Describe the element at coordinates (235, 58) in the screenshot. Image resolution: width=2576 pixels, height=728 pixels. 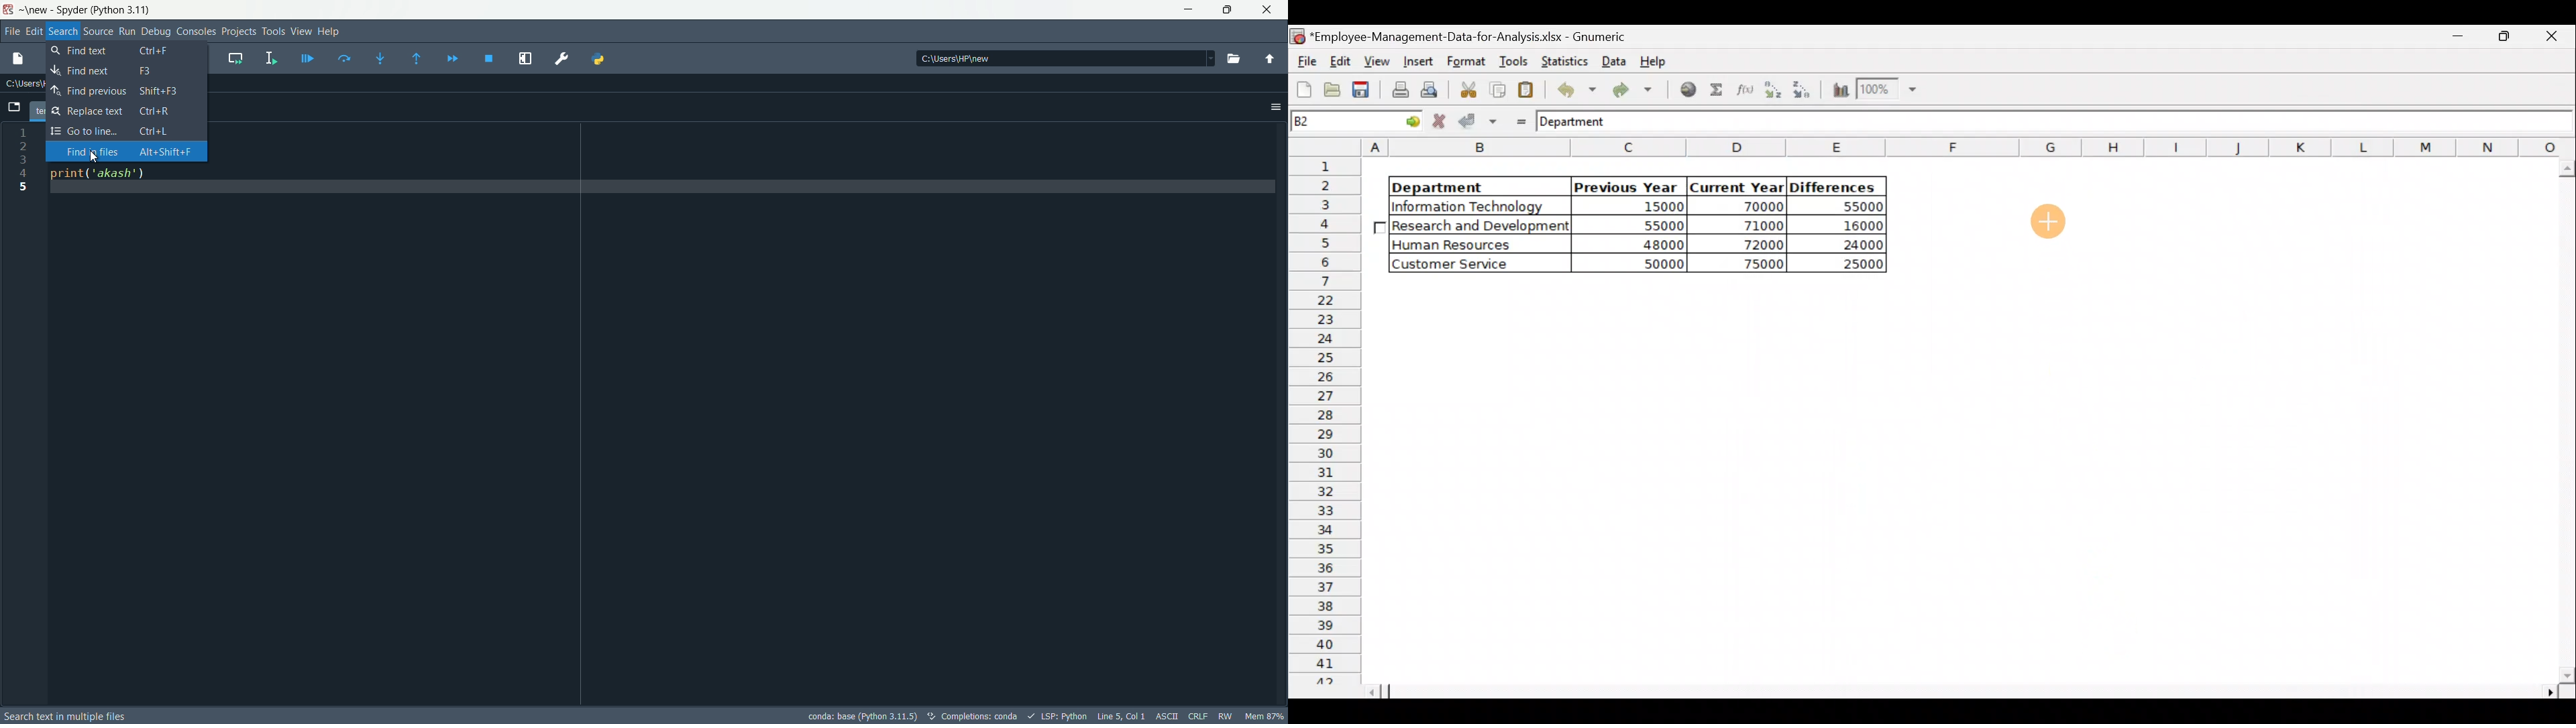
I see `run current cell and go to next one` at that location.